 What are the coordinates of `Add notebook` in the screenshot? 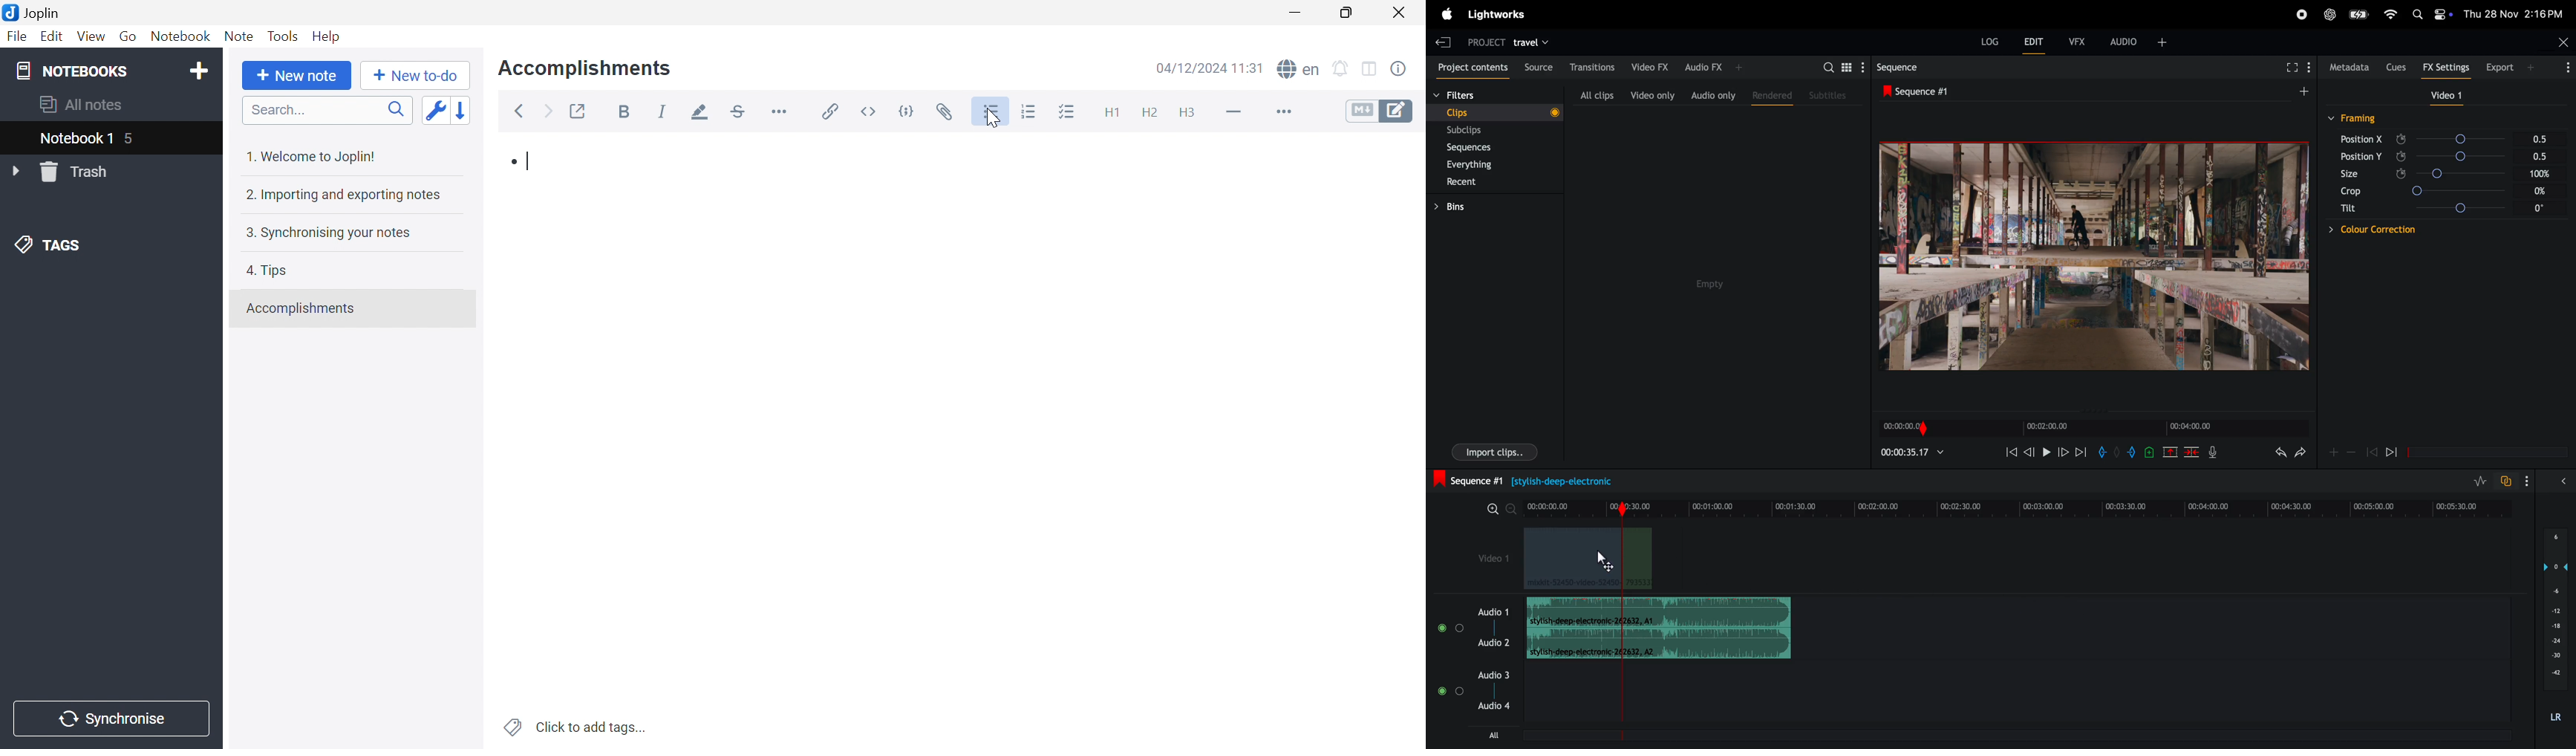 It's located at (198, 71).